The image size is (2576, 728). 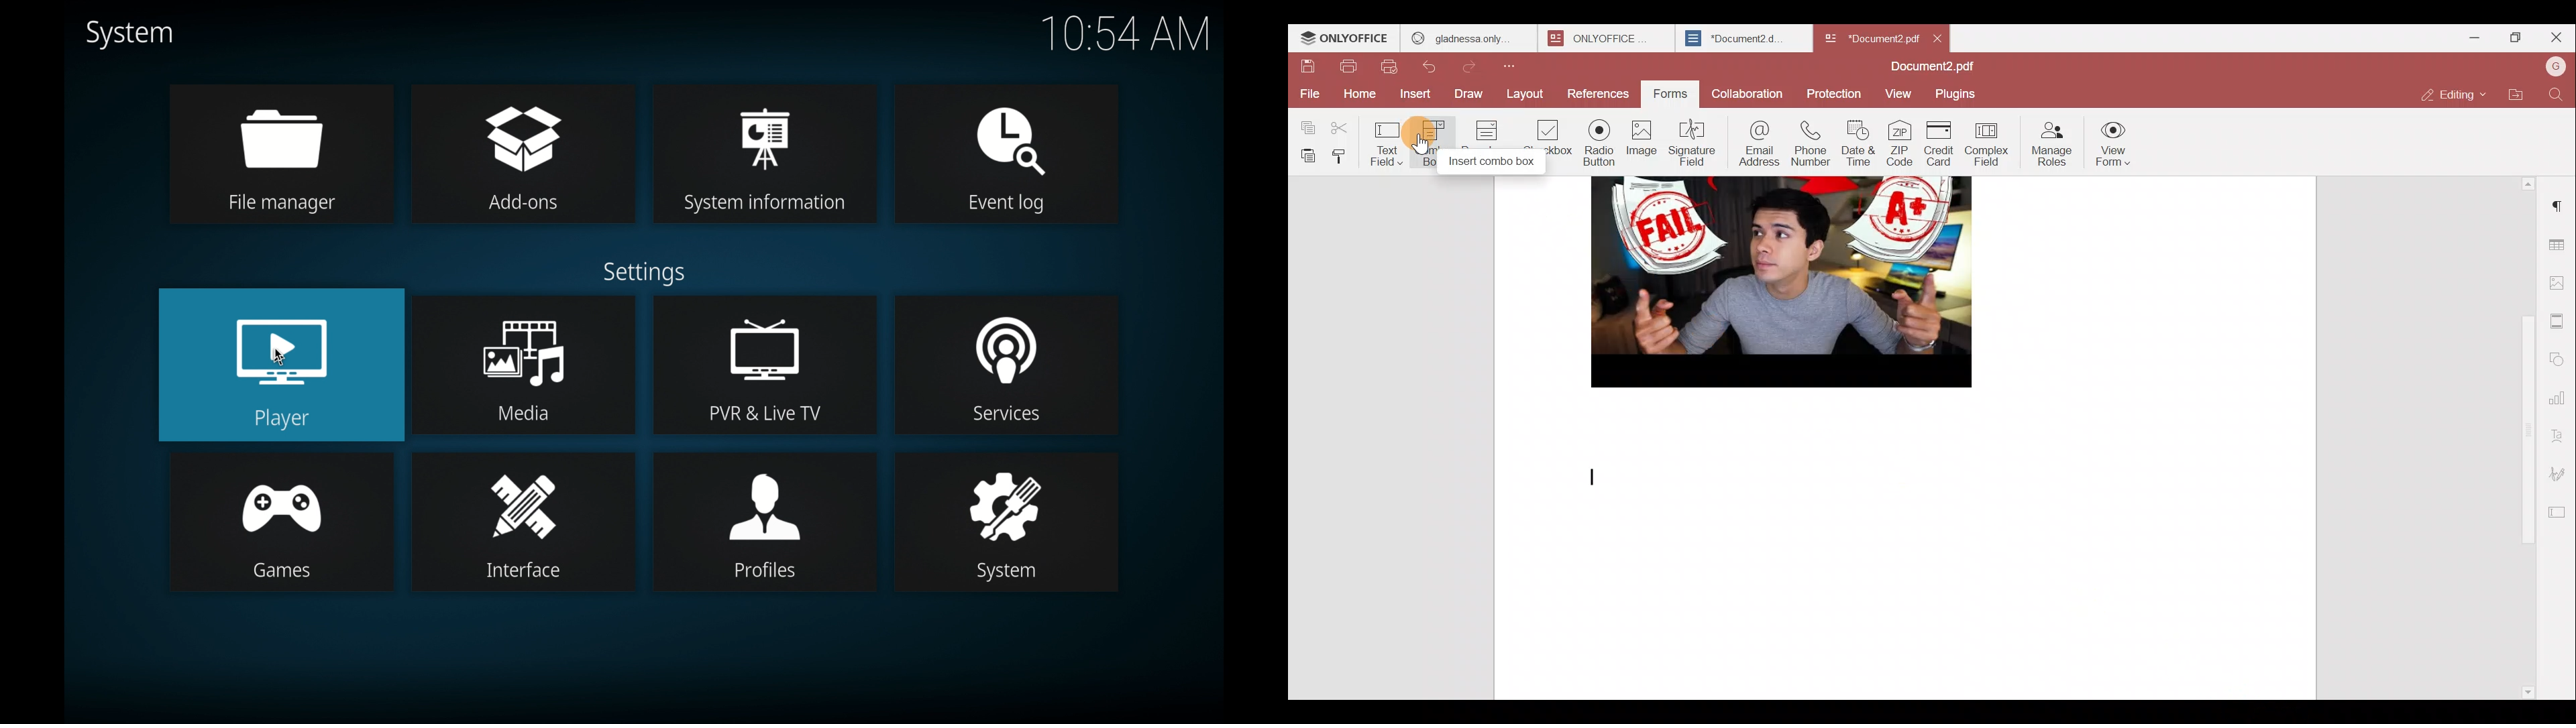 I want to click on file manager, so click(x=282, y=154).